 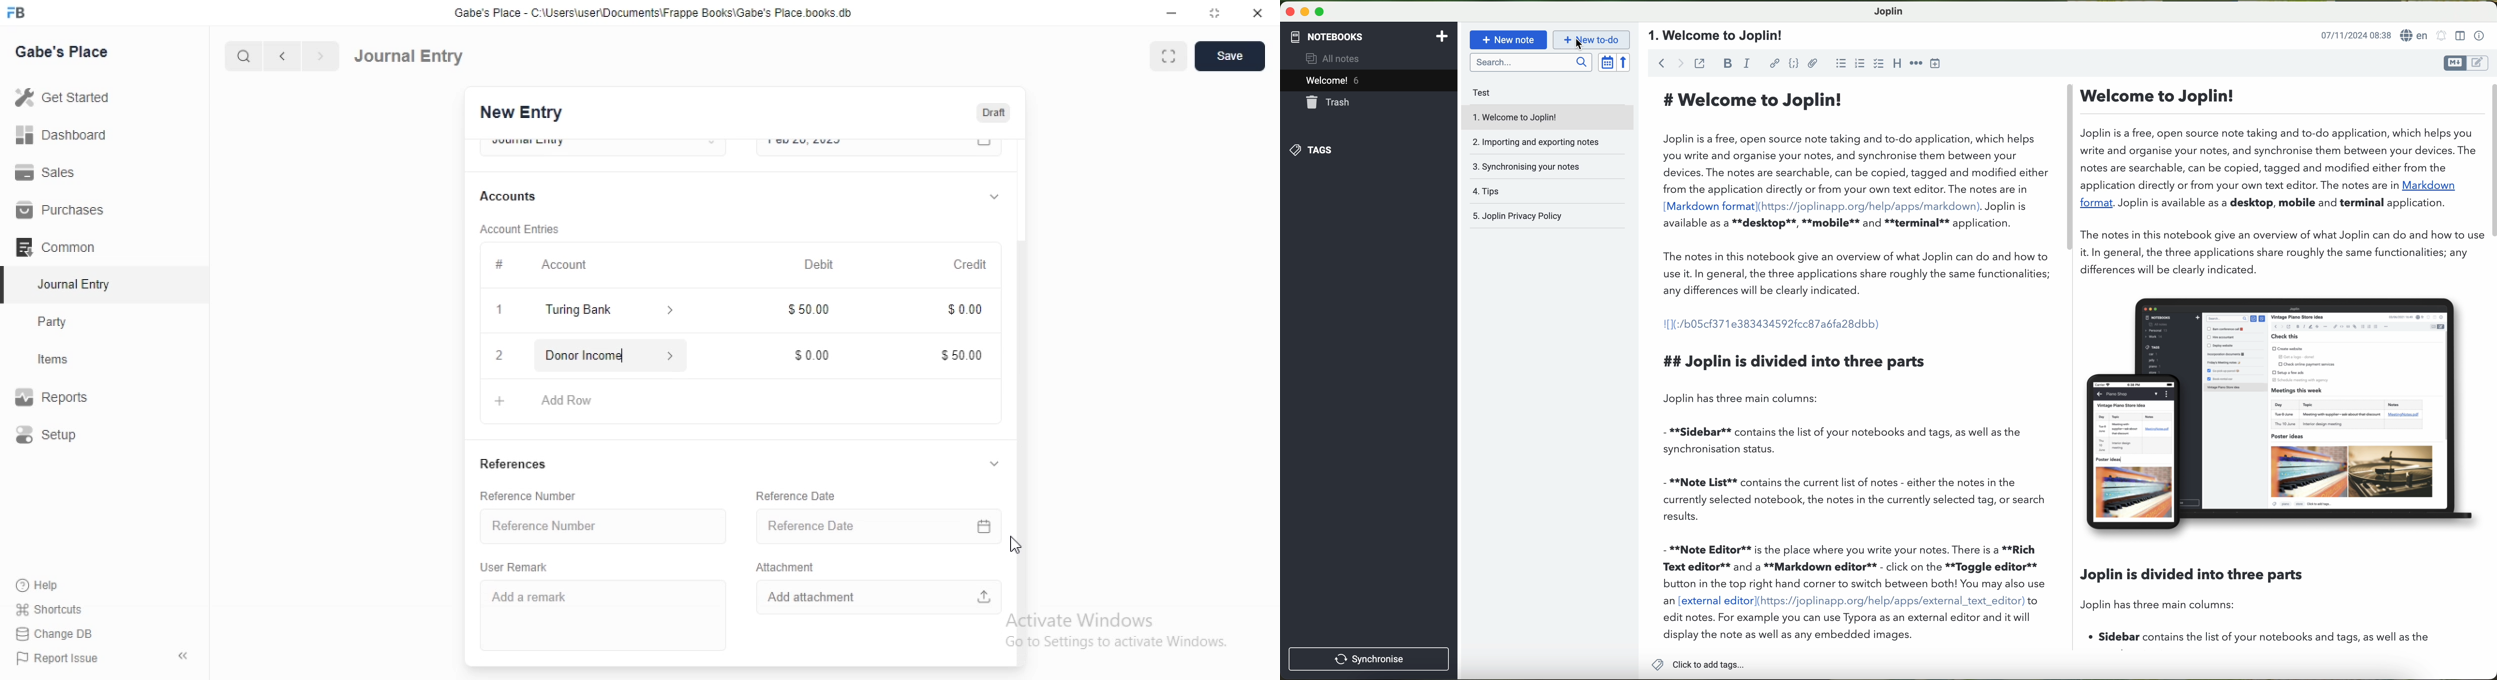 I want to click on heading, so click(x=1897, y=64).